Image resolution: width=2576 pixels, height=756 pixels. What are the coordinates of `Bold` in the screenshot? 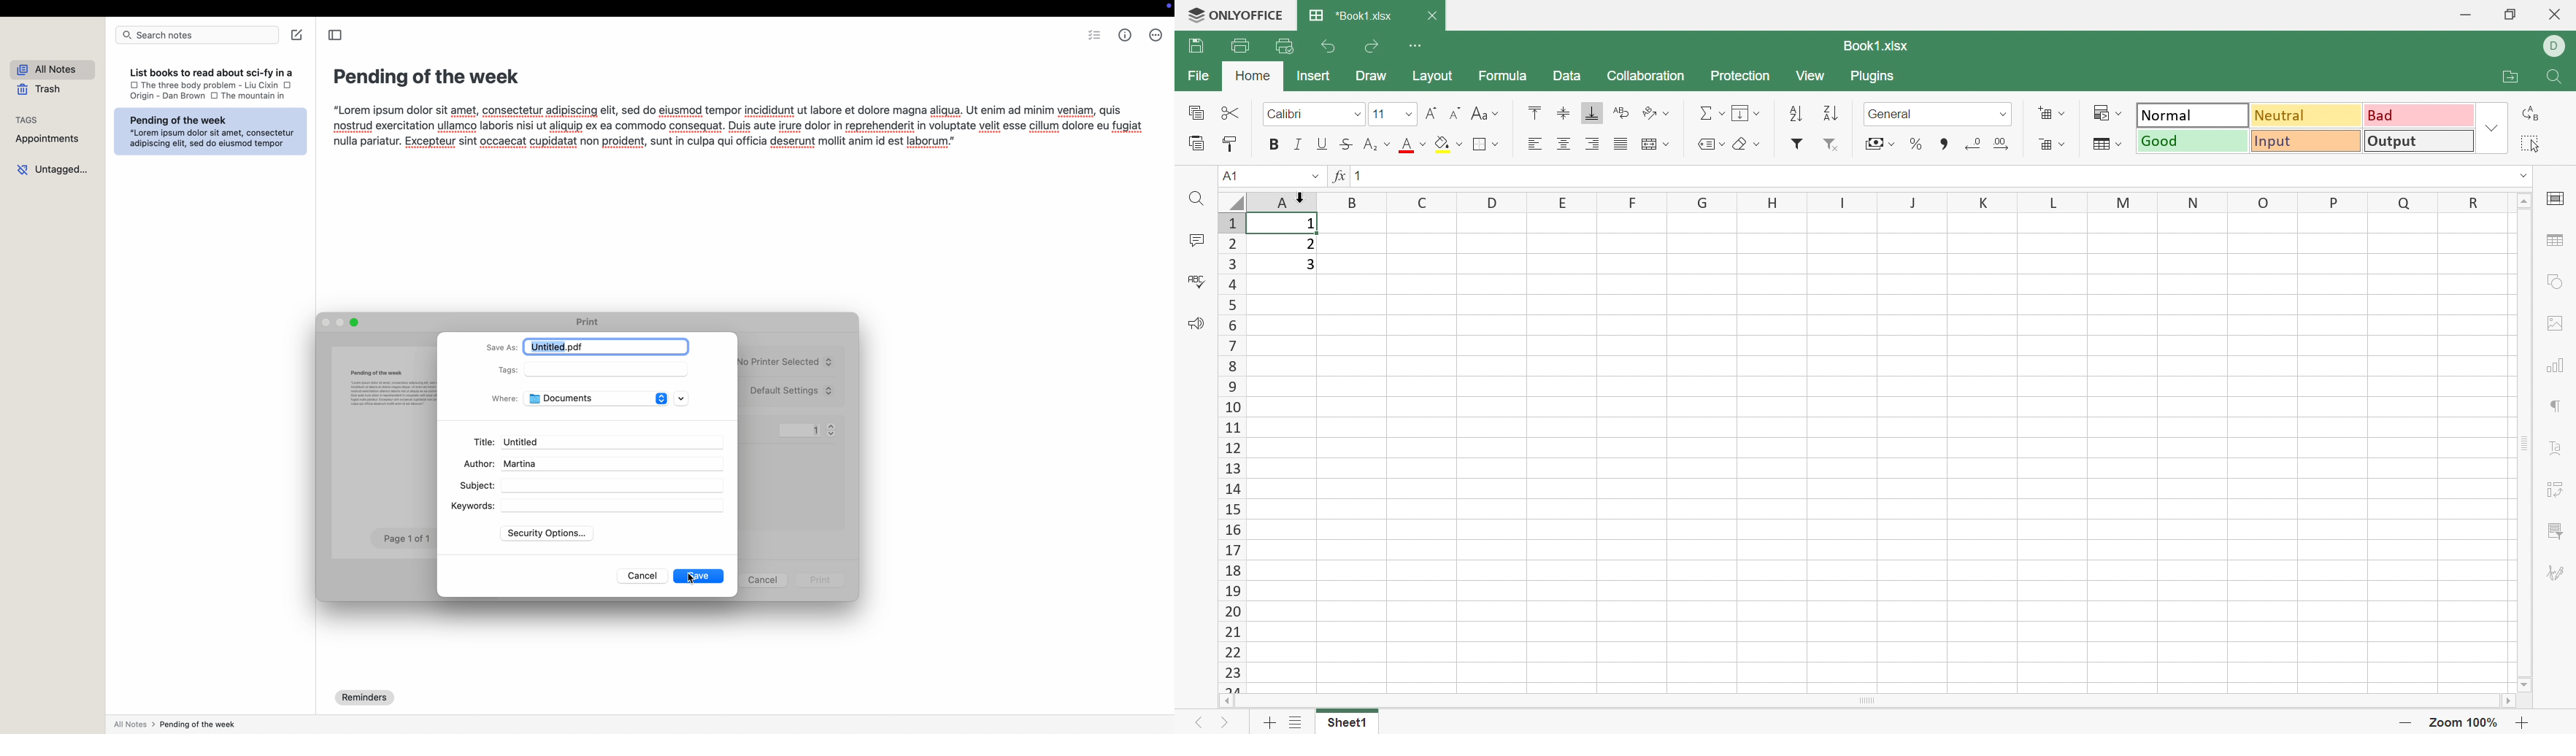 It's located at (1276, 142).